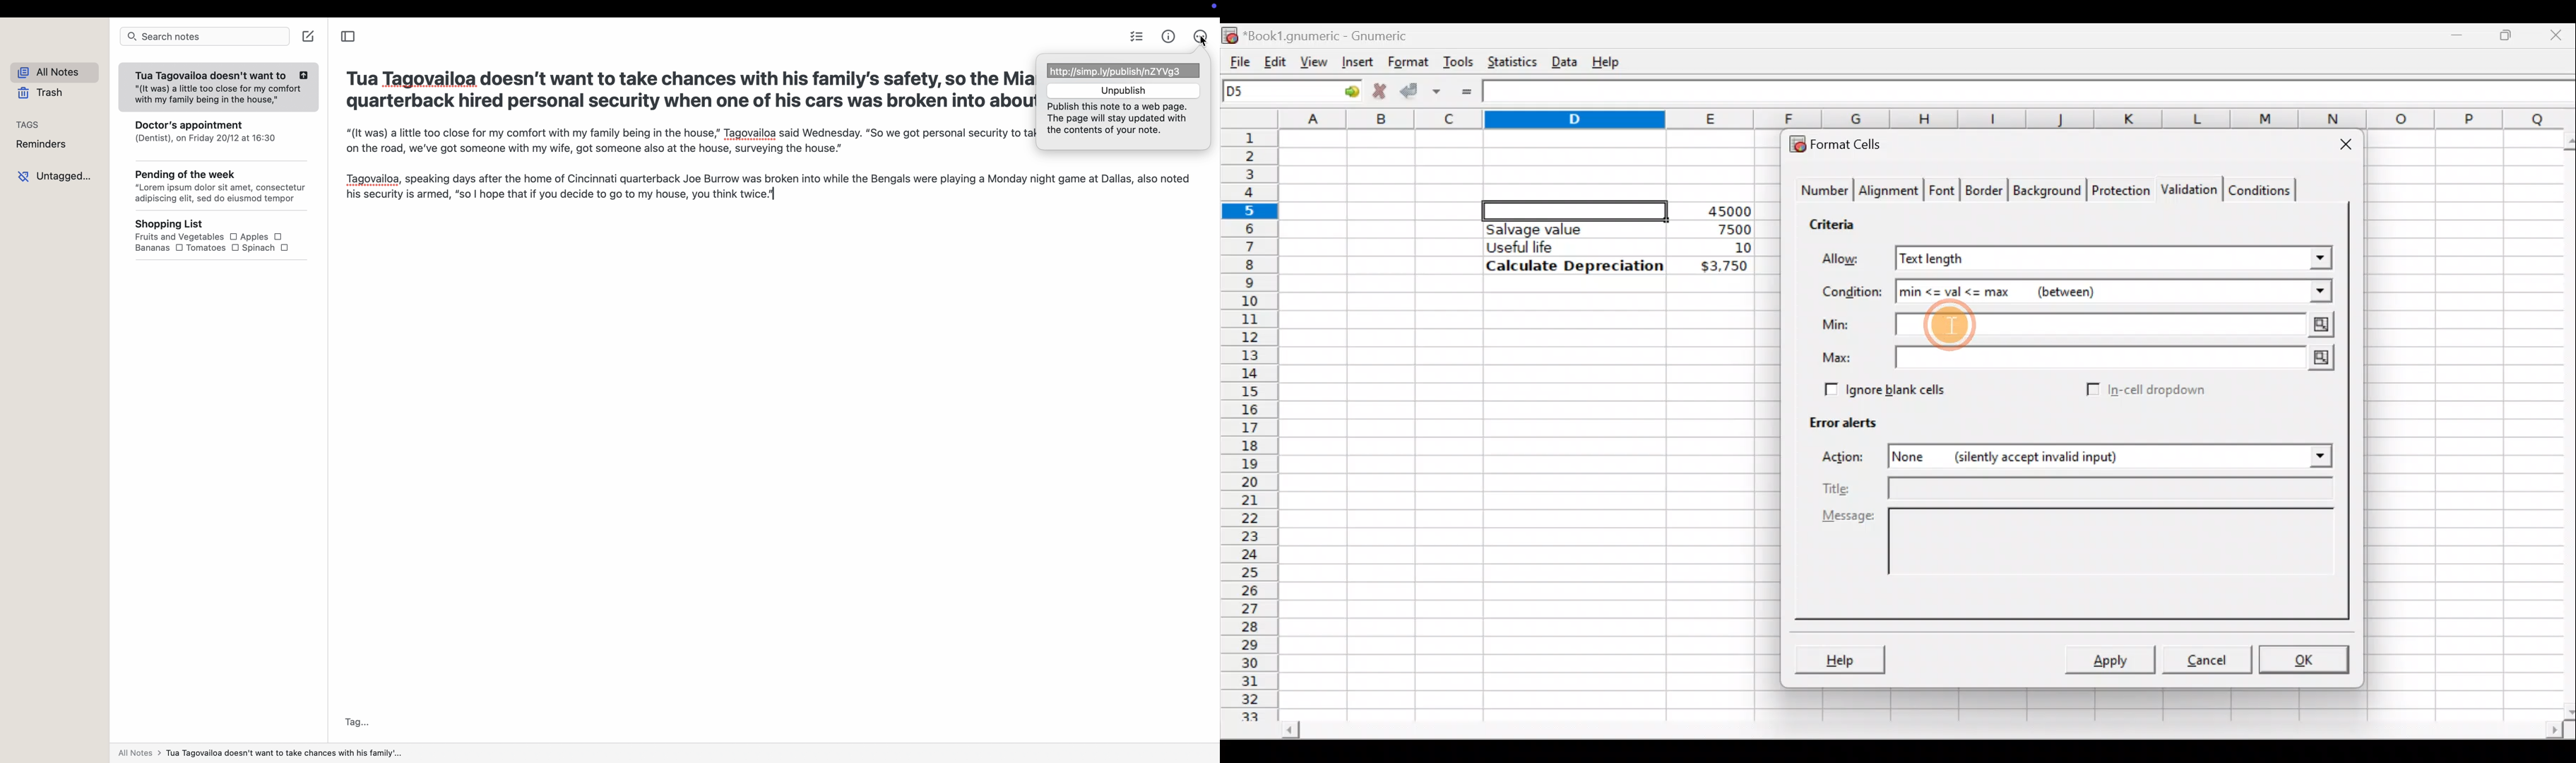 This screenshot has height=784, width=2576. I want to click on Allow, so click(1851, 261).